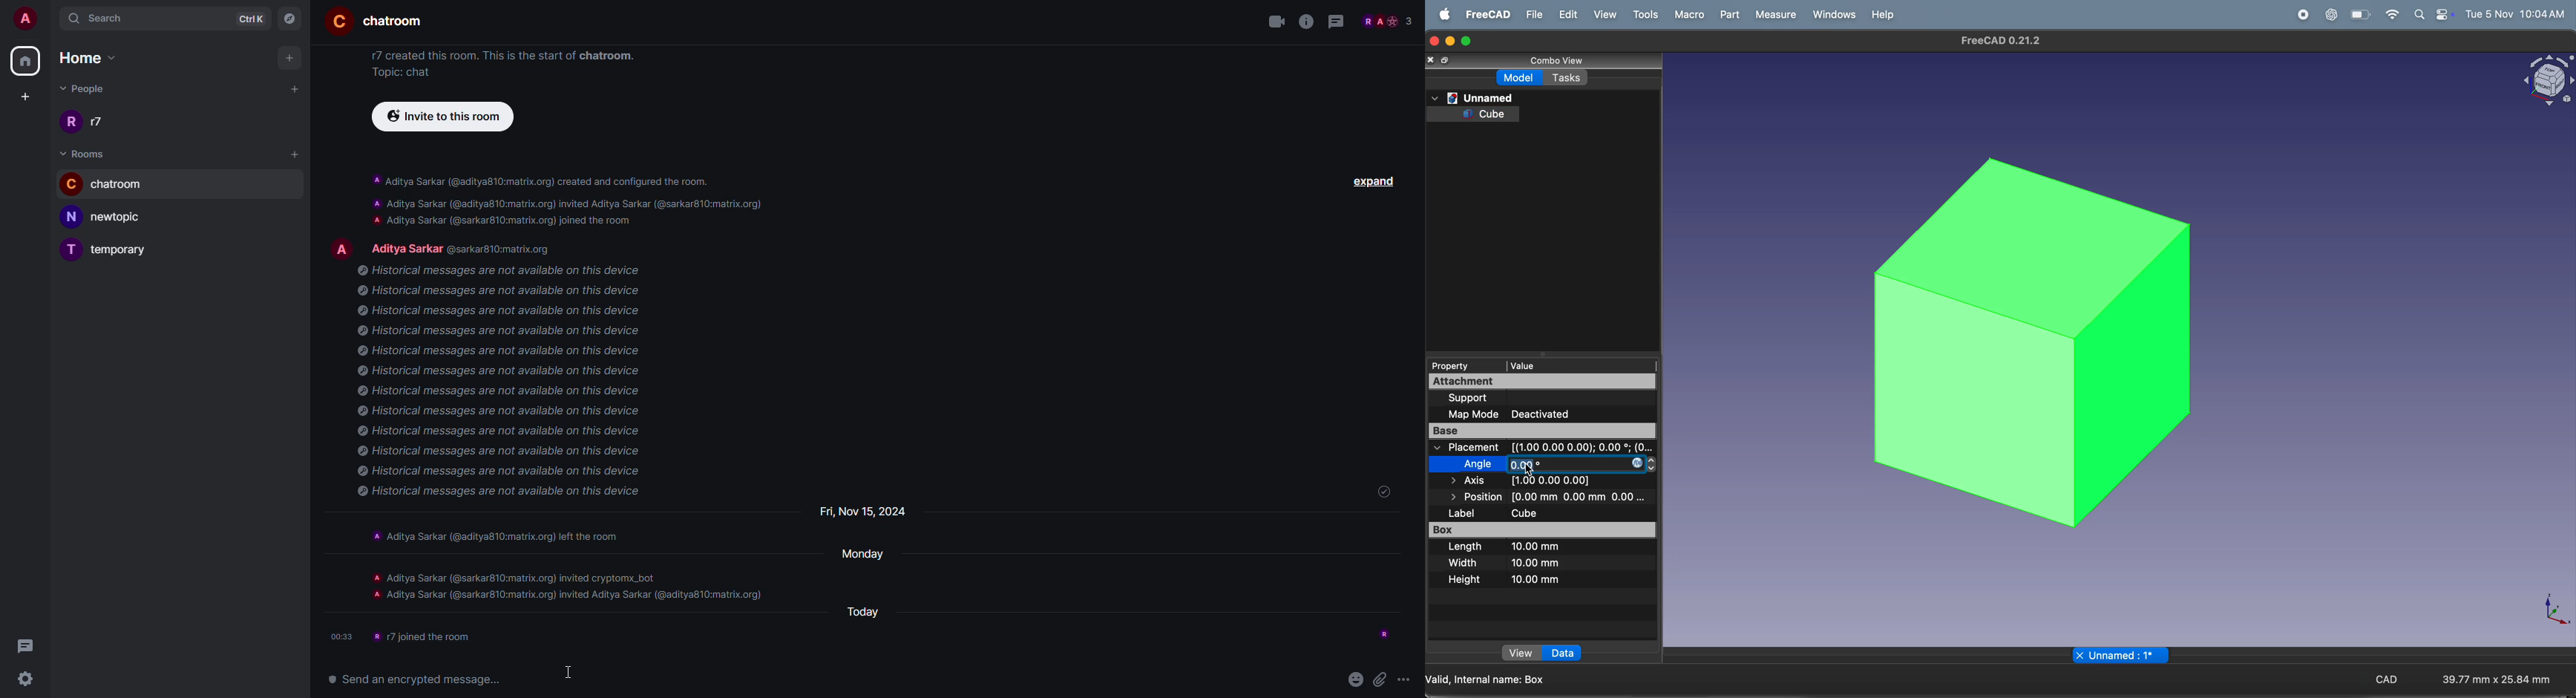 The height and width of the screenshot is (700, 2576). Describe the element at coordinates (291, 58) in the screenshot. I see `add` at that location.